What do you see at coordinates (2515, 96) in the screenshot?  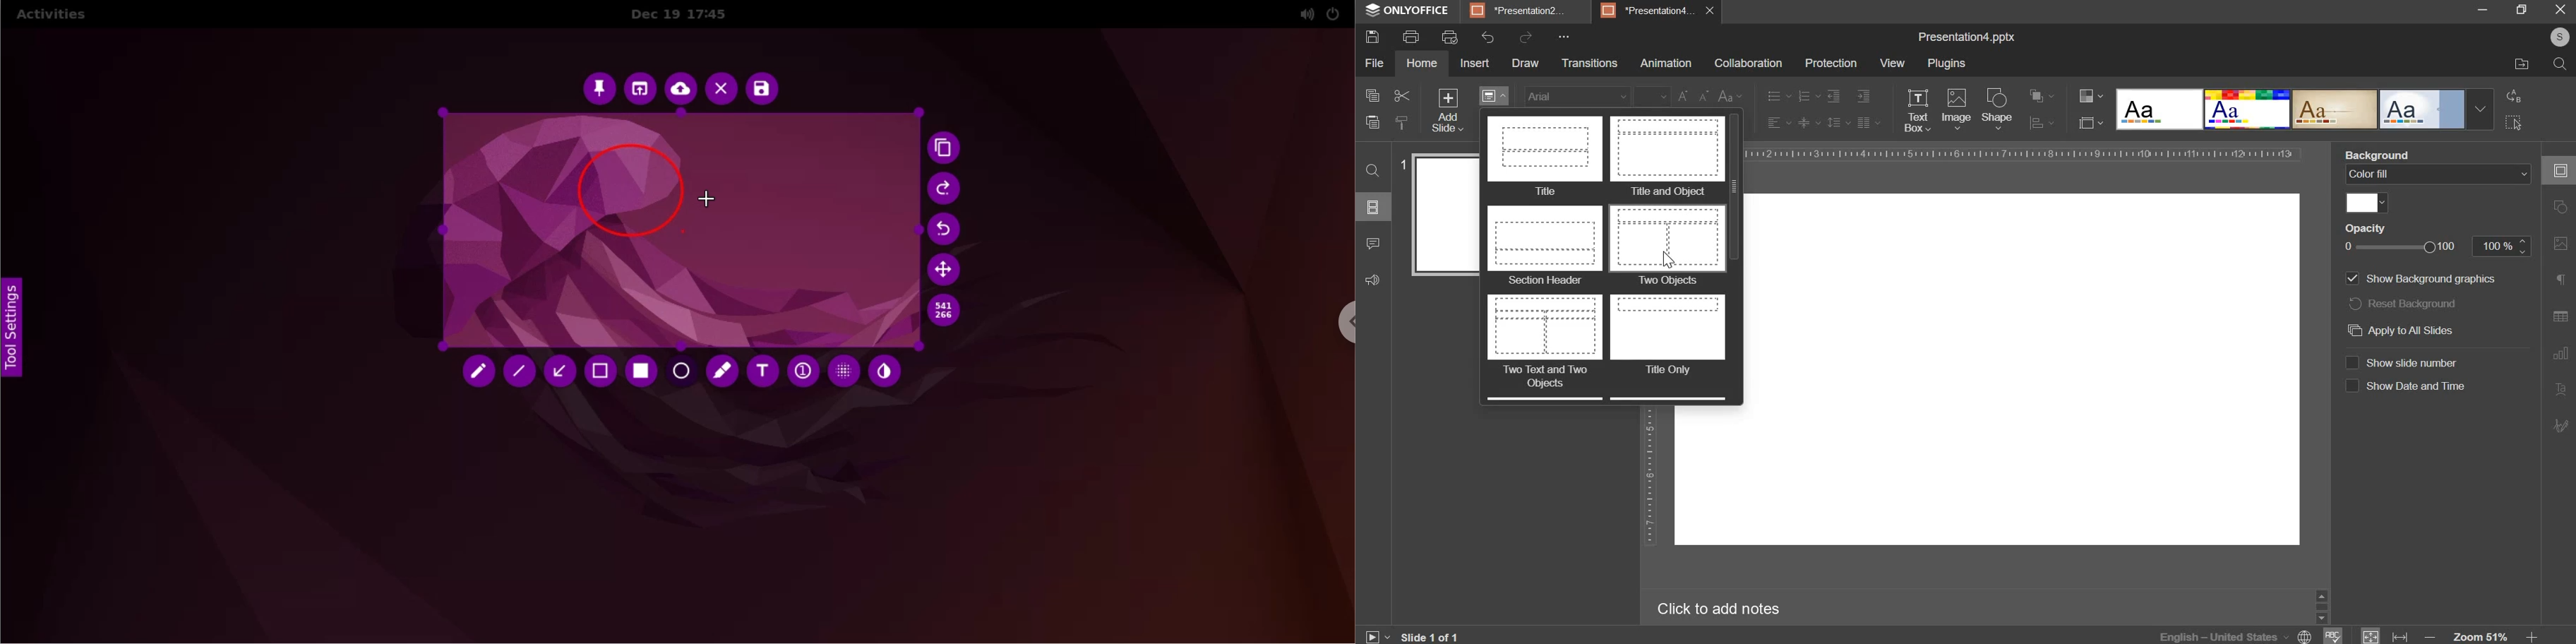 I see `replace` at bounding box center [2515, 96].